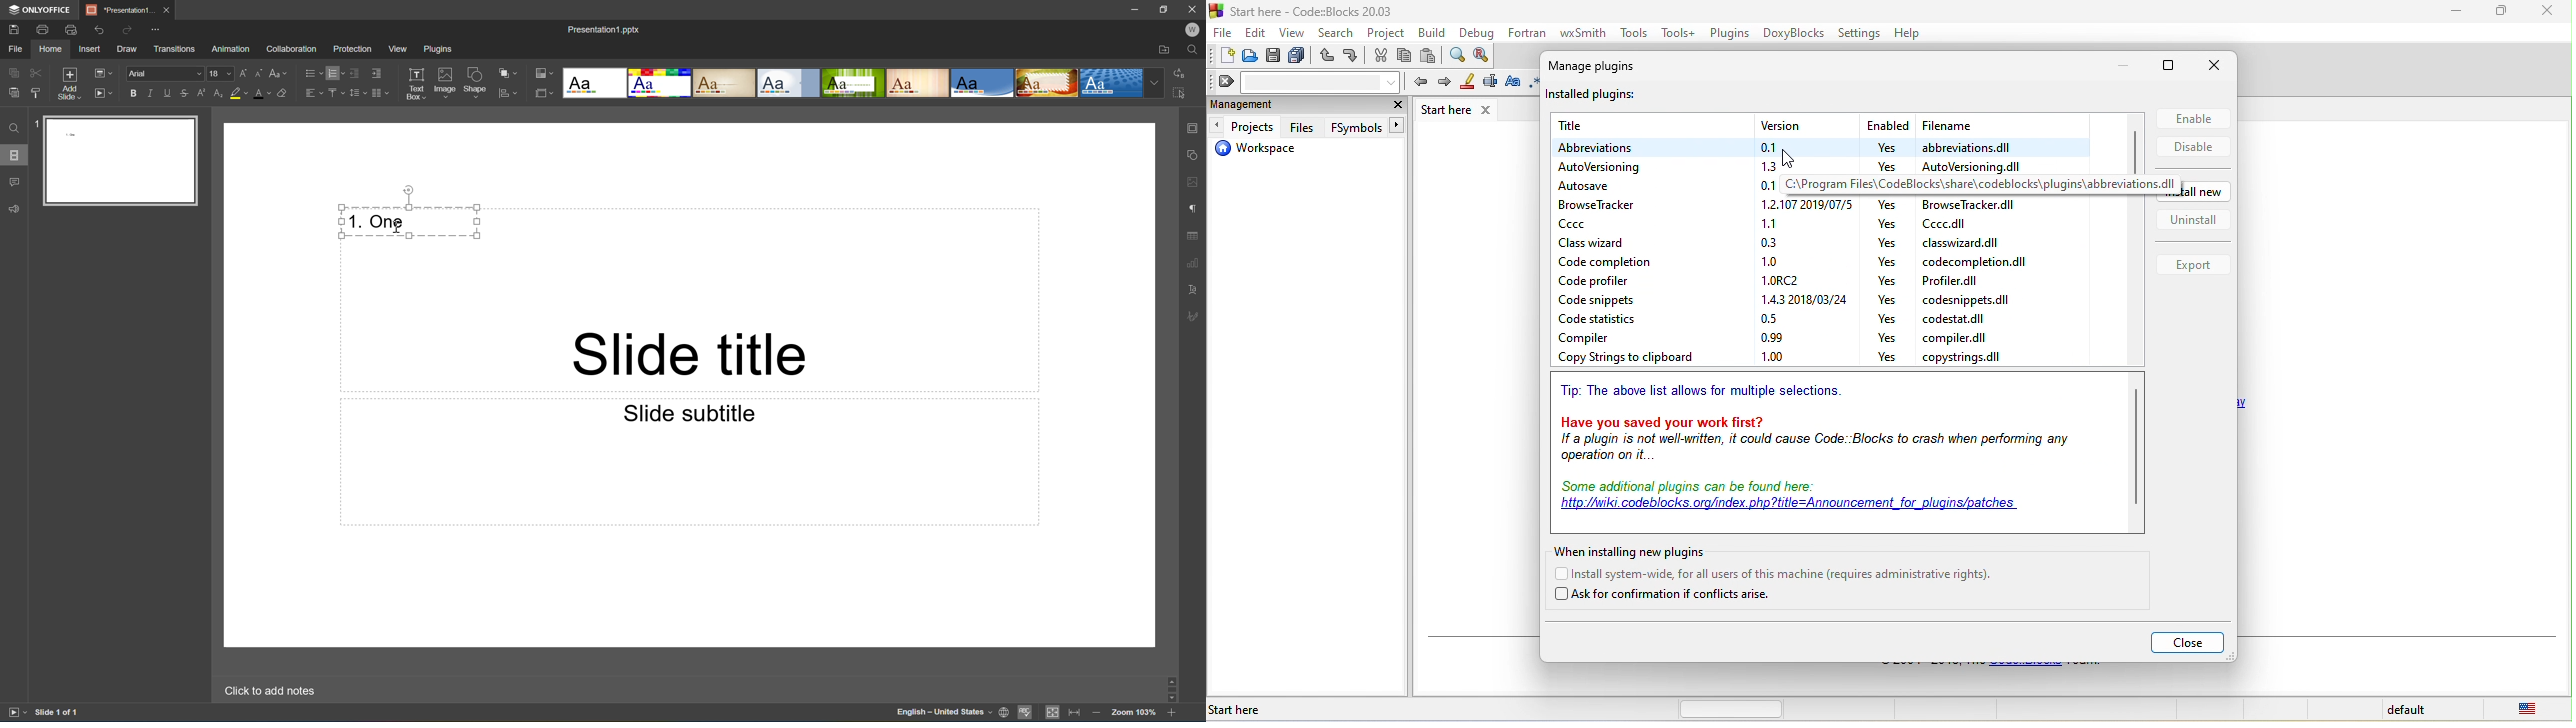  What do you see at coordinates (1614, 319) in the screenshot?
I see `code statistics` at bounding box center [1614, 319].